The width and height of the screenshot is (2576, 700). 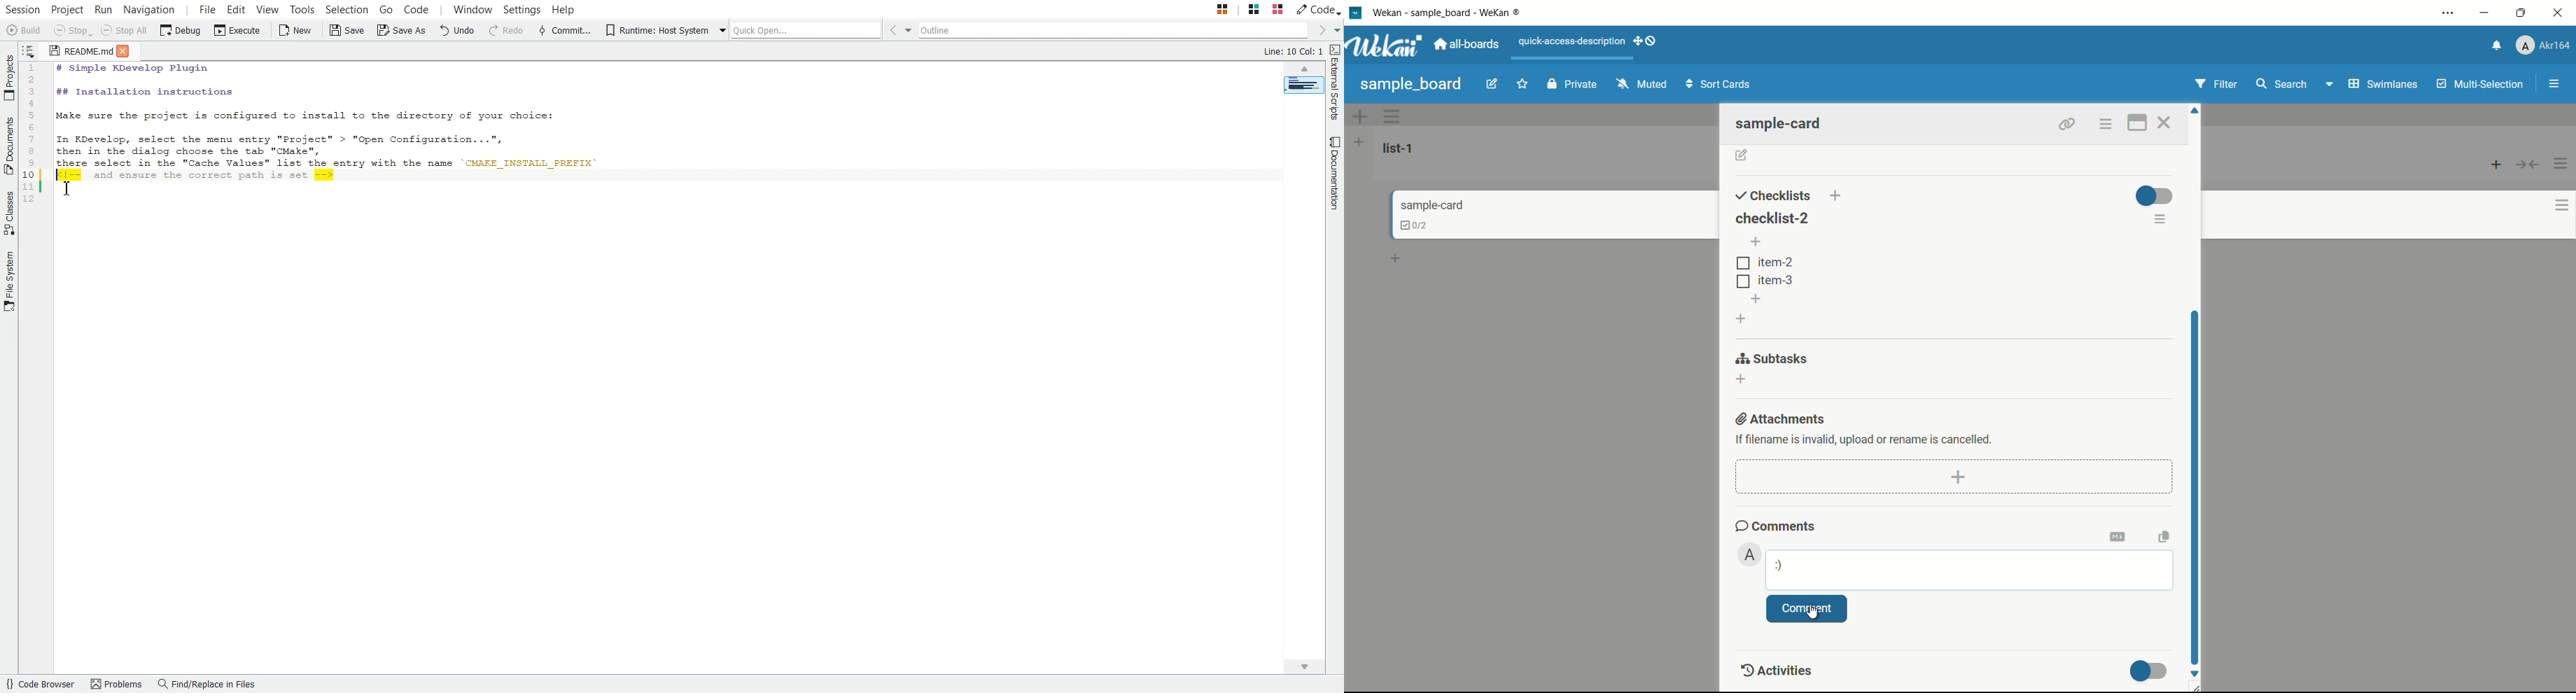 I want to click on Runtime: Host System, so click(x=655, y=31).